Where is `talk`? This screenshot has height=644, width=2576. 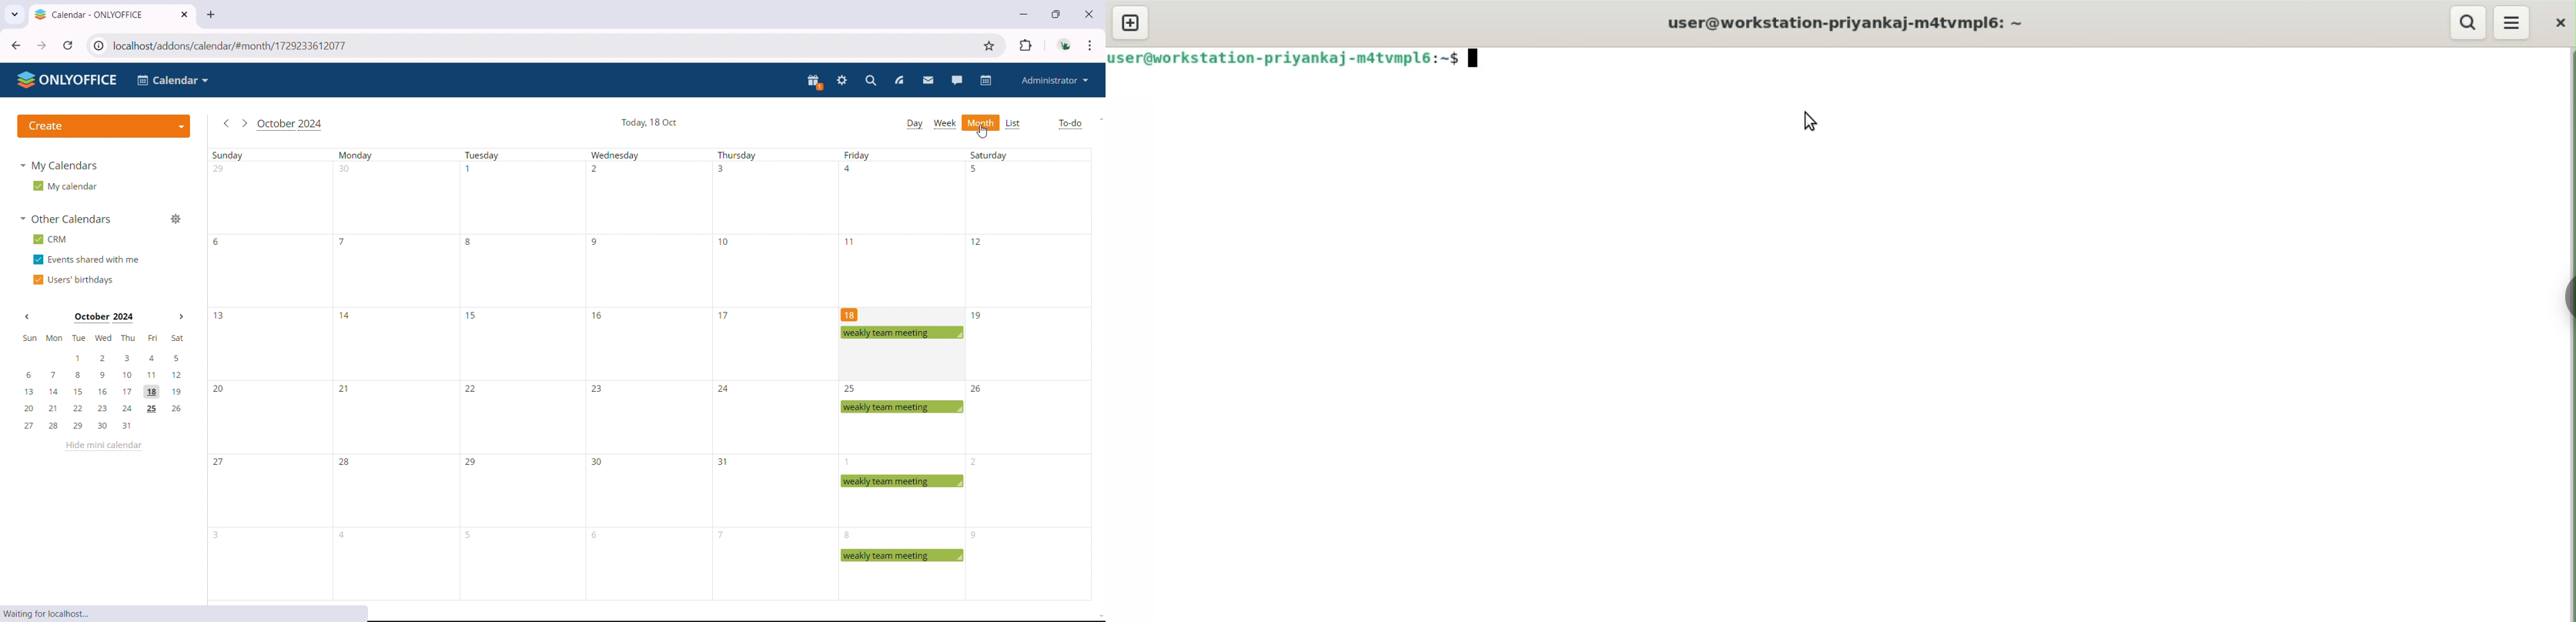 talk is located at coordinates (956, 80).